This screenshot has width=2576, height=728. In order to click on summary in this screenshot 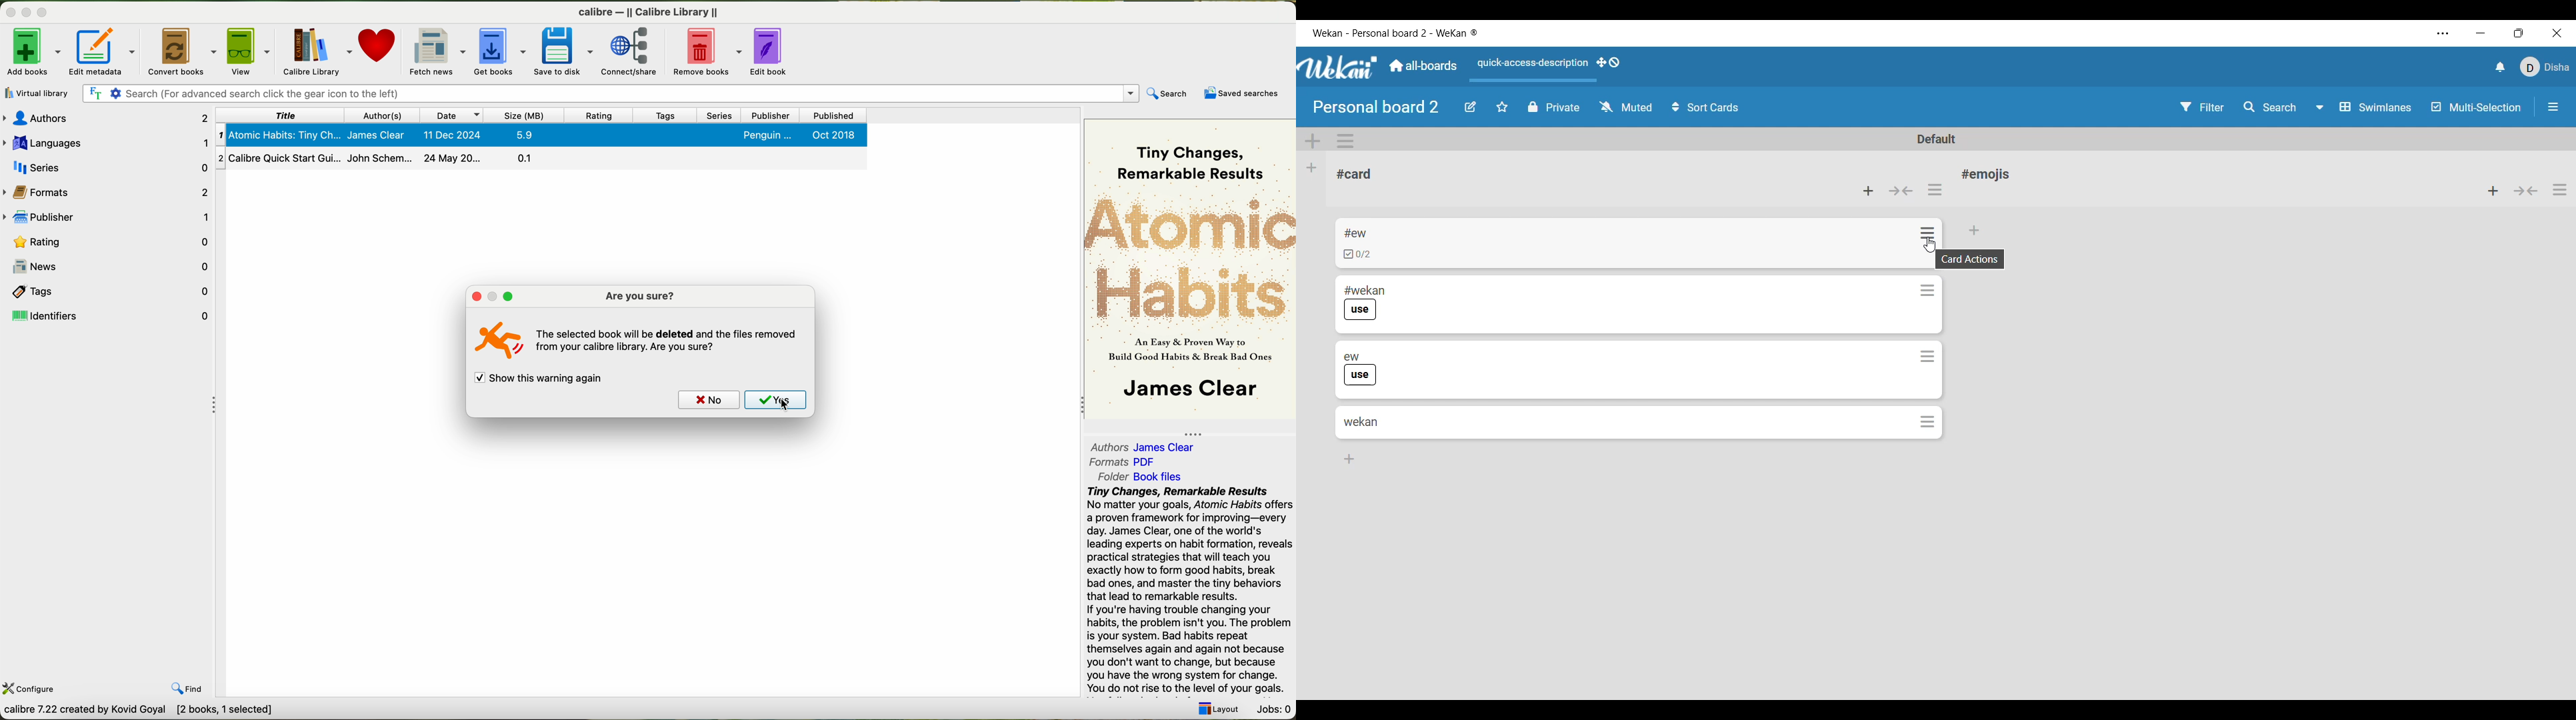, I will do `click(1190, 592)`.